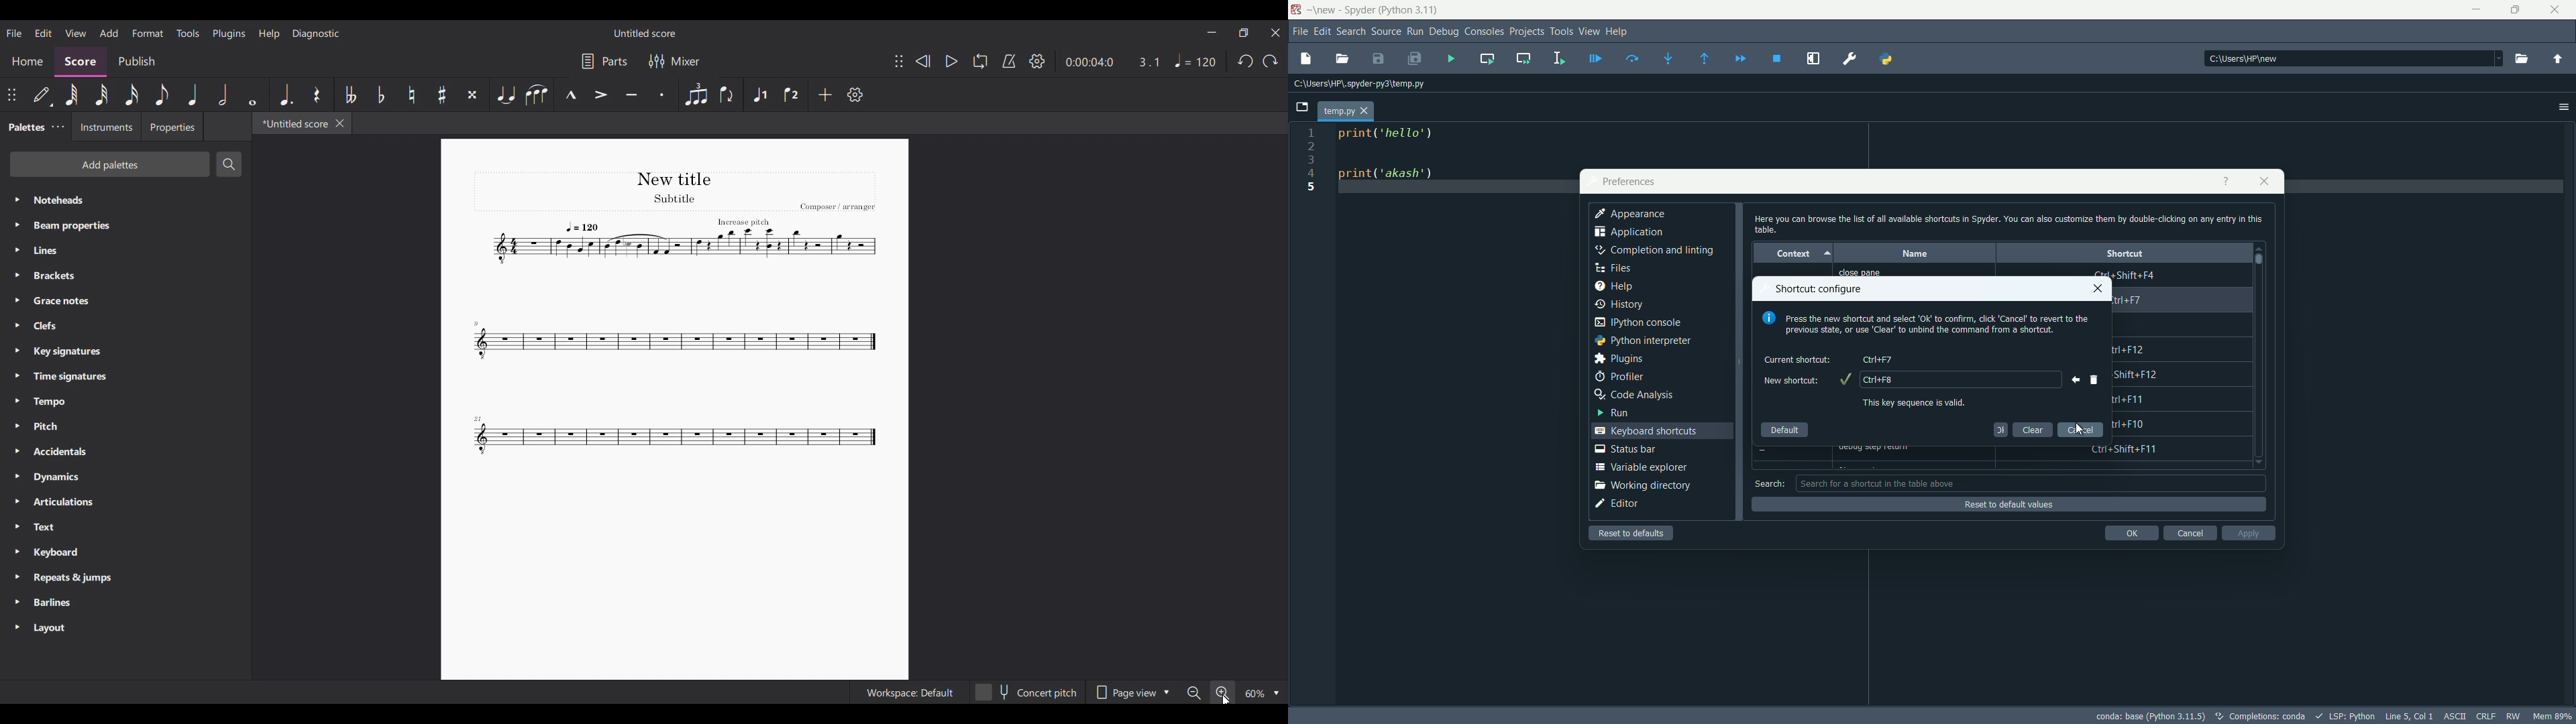 The width and height of the screenshot is (2576, 728). I want to click on file eol status, so click(2485, 715).